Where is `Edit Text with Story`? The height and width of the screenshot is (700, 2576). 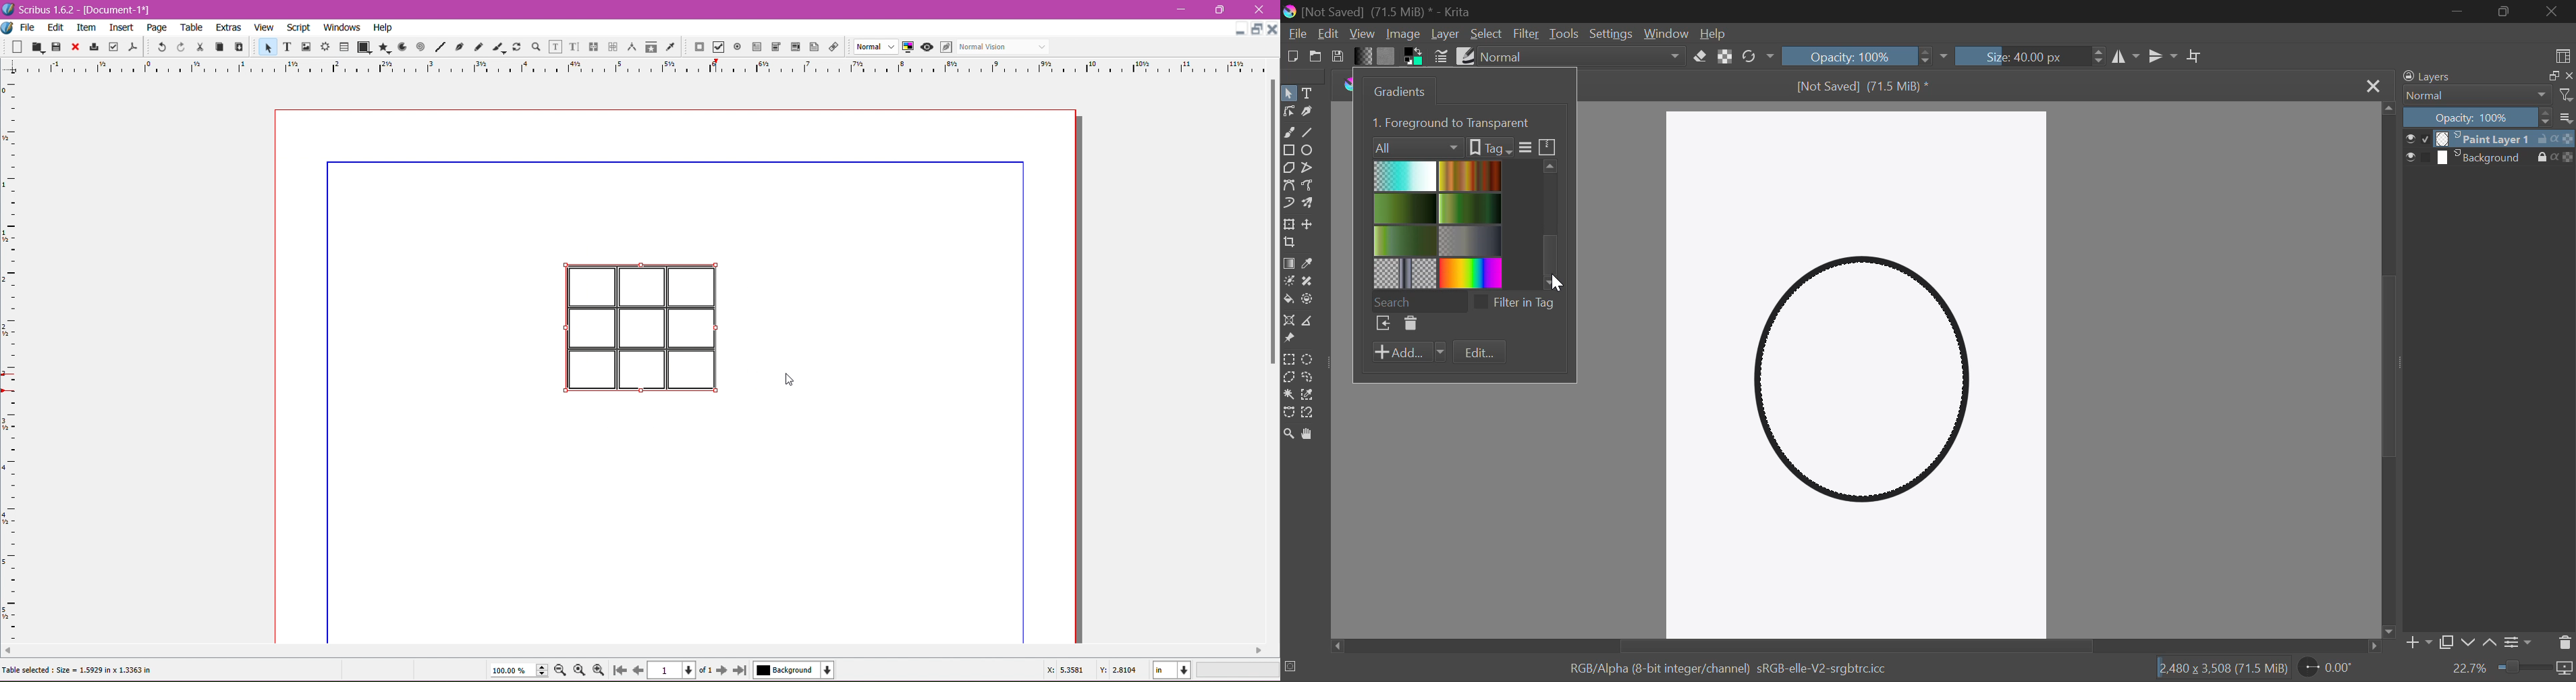 Edit Text with Story is located at coordinates (574, 47).